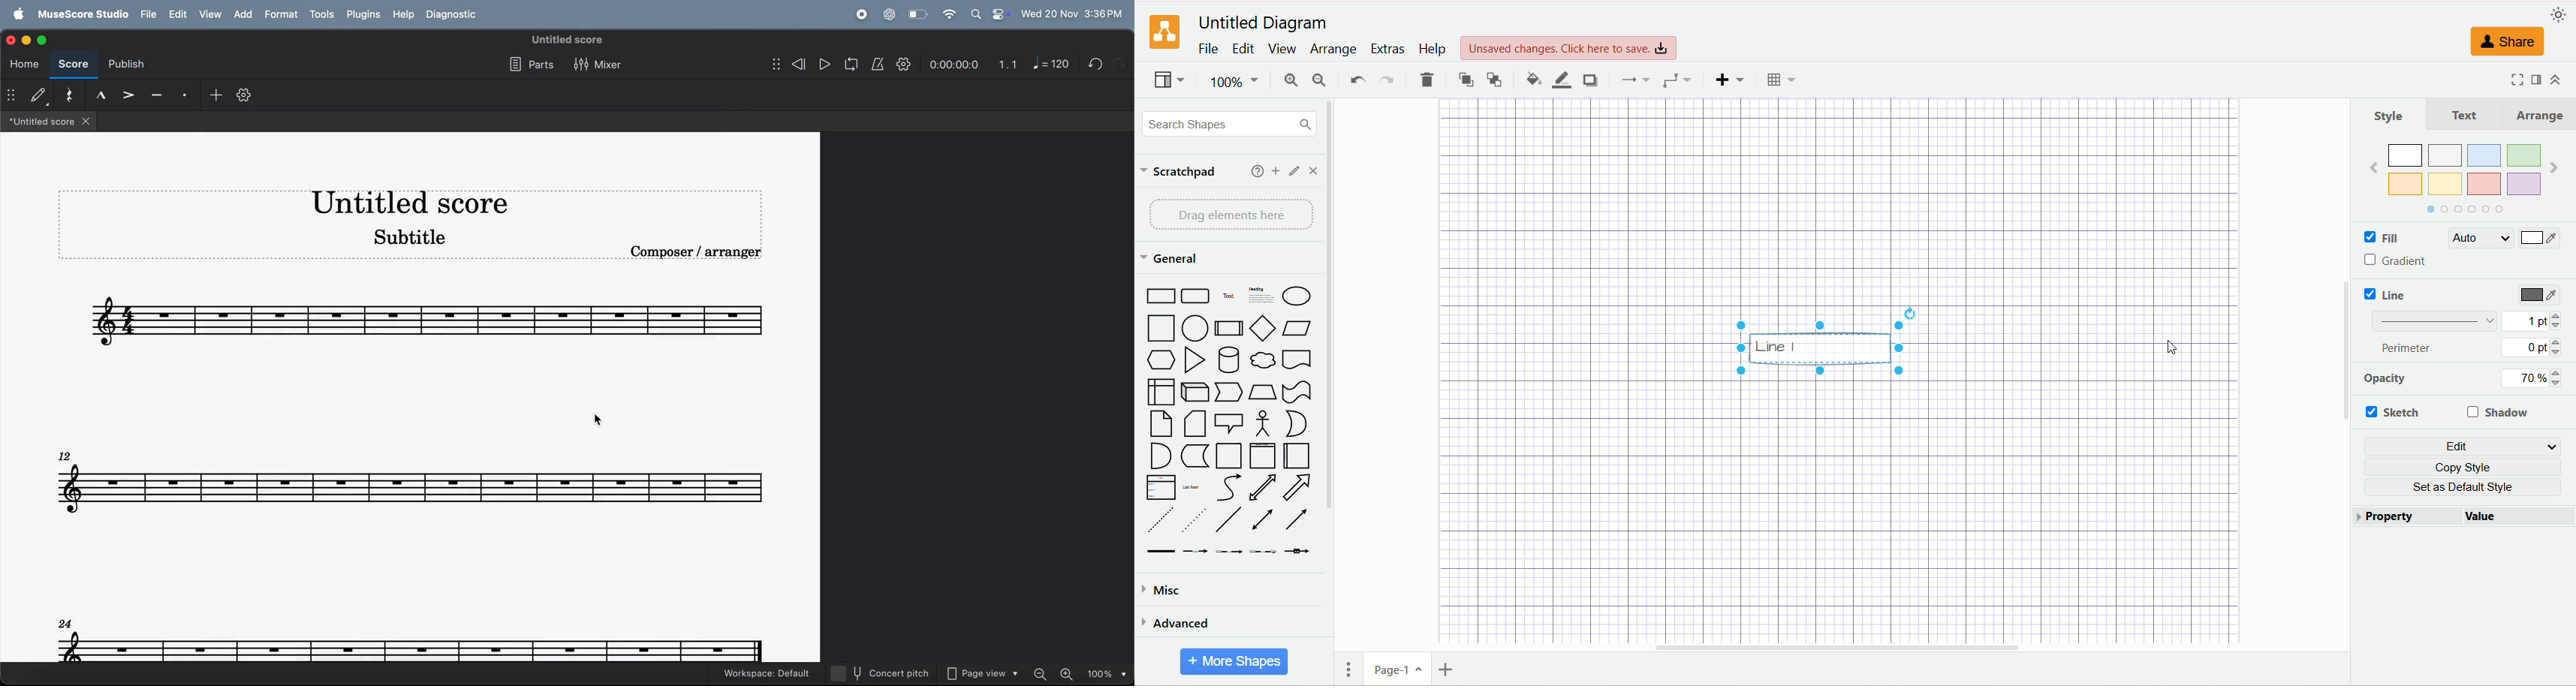 Image resolution: width=2576 pixels, height=700 pixels. Describe the element at coordinates (1448, 668) in the screenshot. I see `insert page` at that location.